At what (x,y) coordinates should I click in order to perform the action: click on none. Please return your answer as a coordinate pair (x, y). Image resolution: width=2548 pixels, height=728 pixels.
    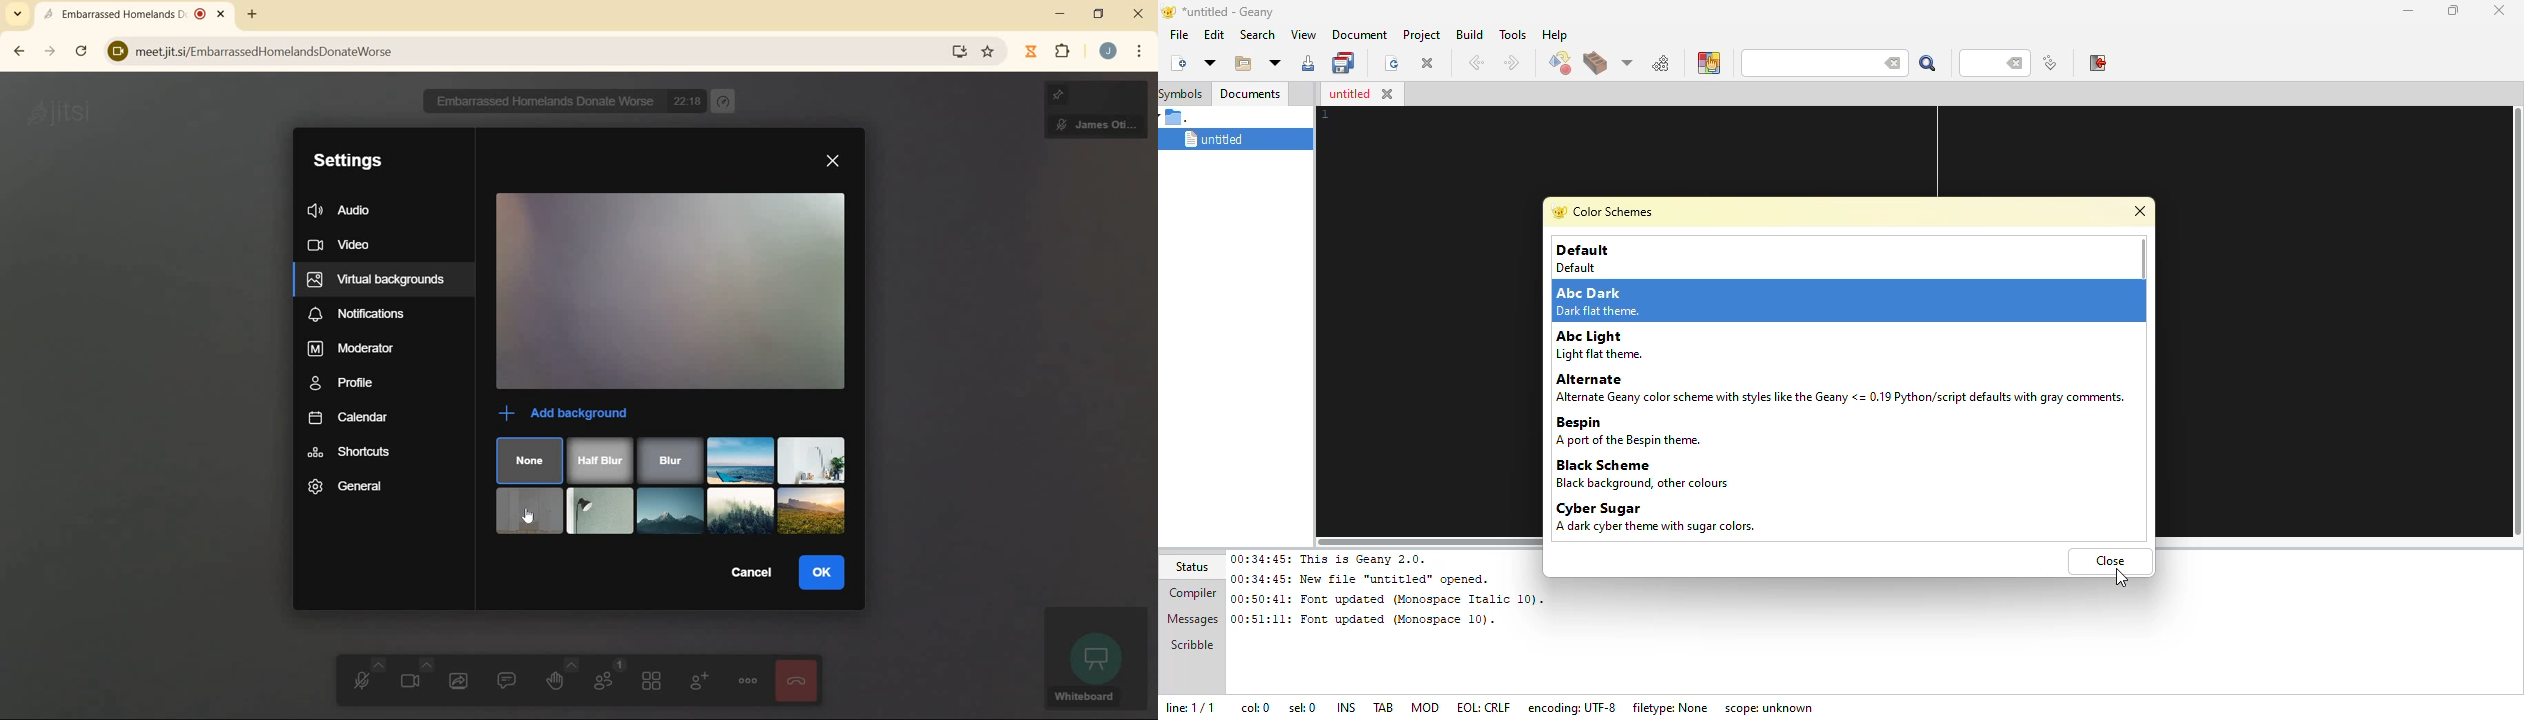
    Looking at the image, I should click on (530, 460).